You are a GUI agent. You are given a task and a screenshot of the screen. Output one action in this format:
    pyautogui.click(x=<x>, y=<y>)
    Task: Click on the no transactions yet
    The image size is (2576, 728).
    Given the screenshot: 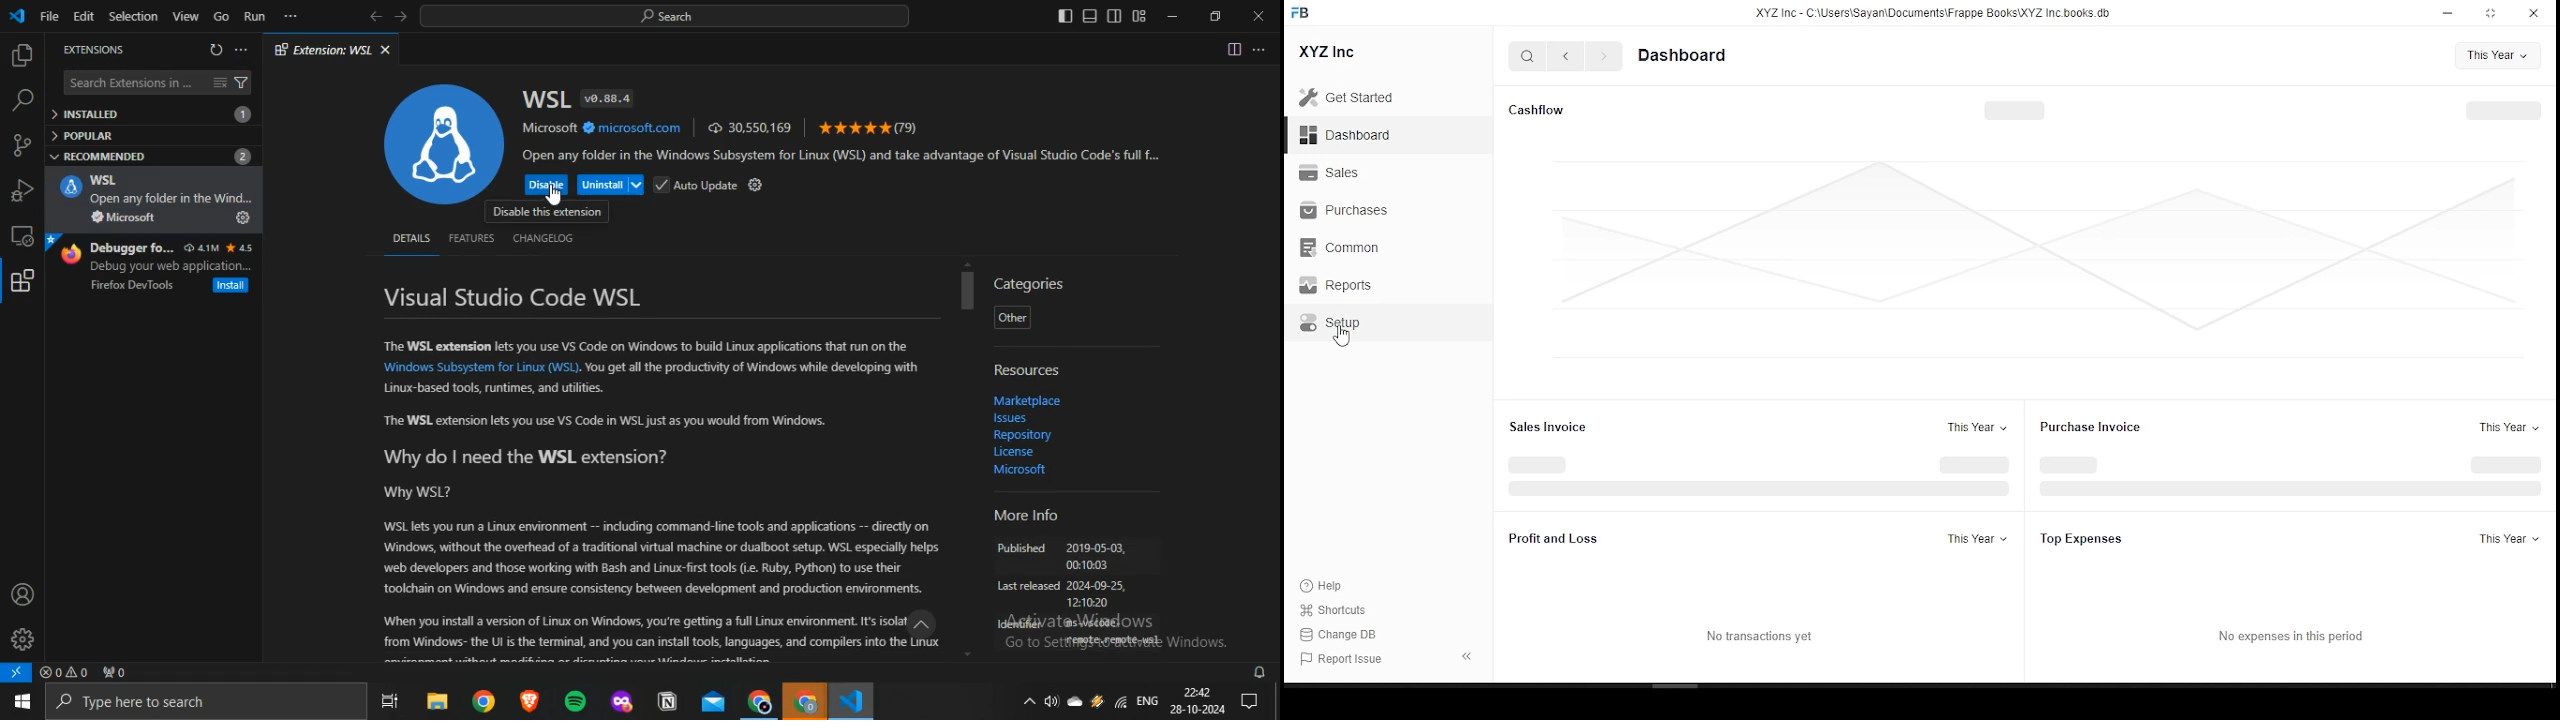 What is the action you would take?
    pyautogui.click(x=1760, y=638)
    